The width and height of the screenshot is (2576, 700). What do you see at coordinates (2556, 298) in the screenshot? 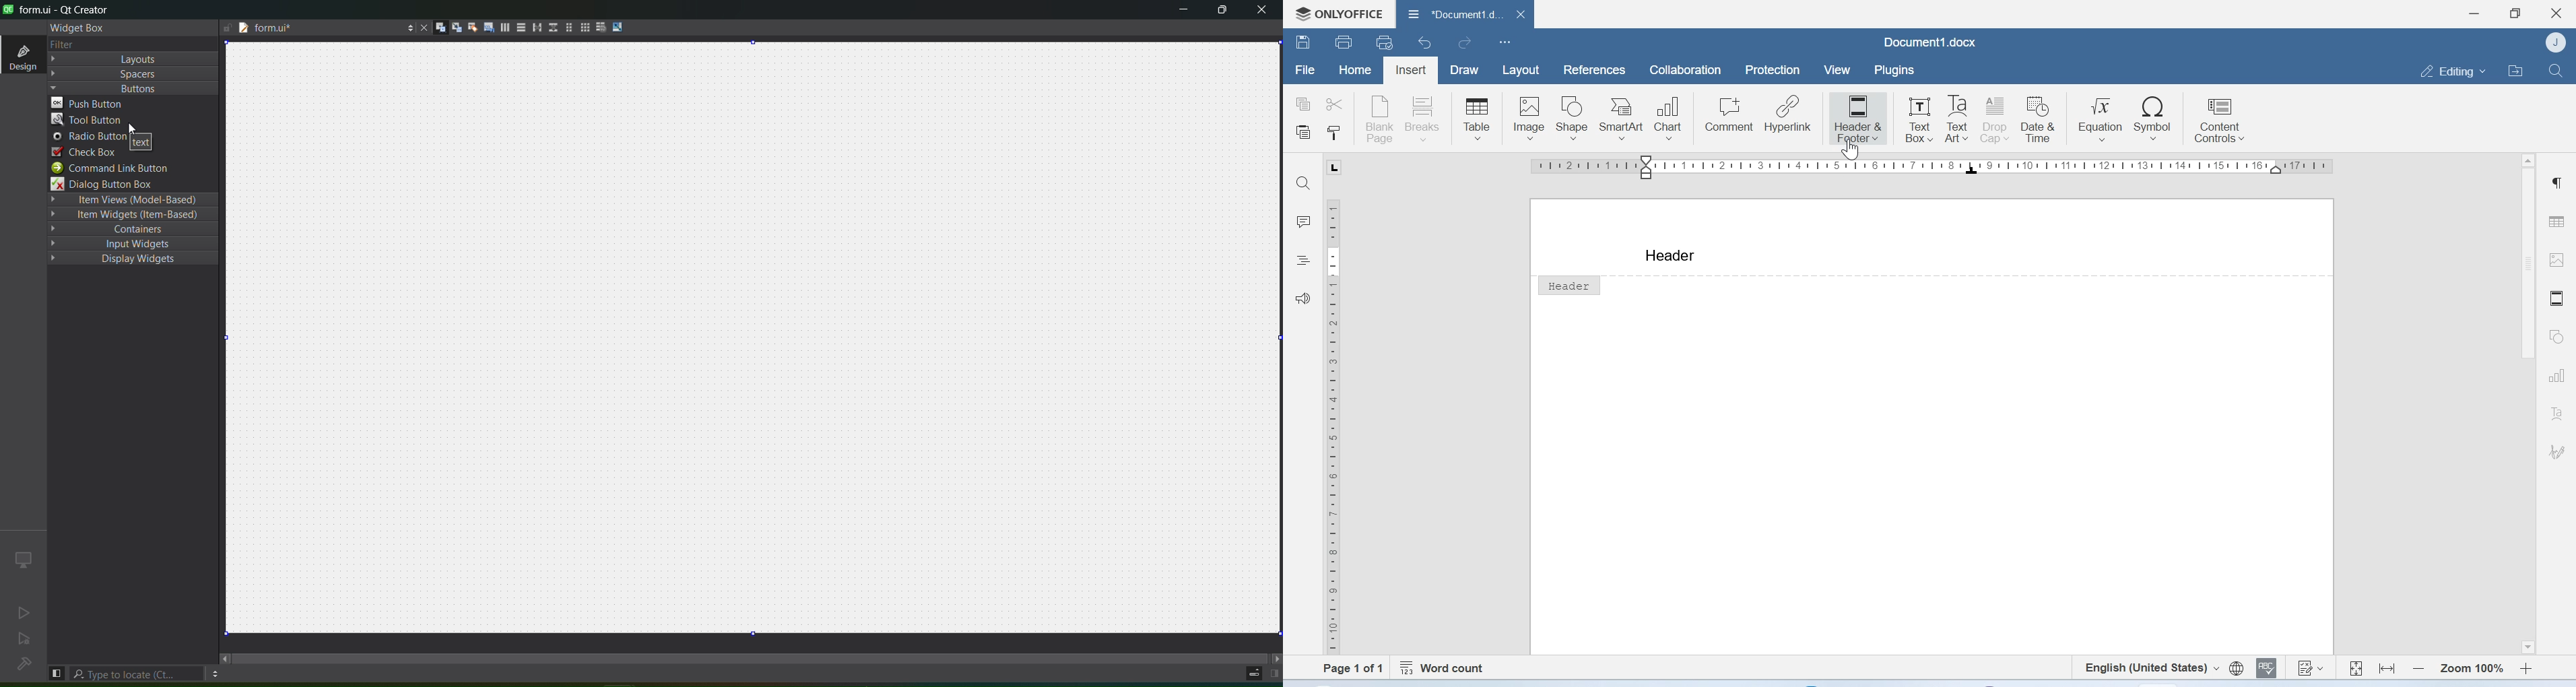
I see `Header and footer` at bounding box center [2556, 298].